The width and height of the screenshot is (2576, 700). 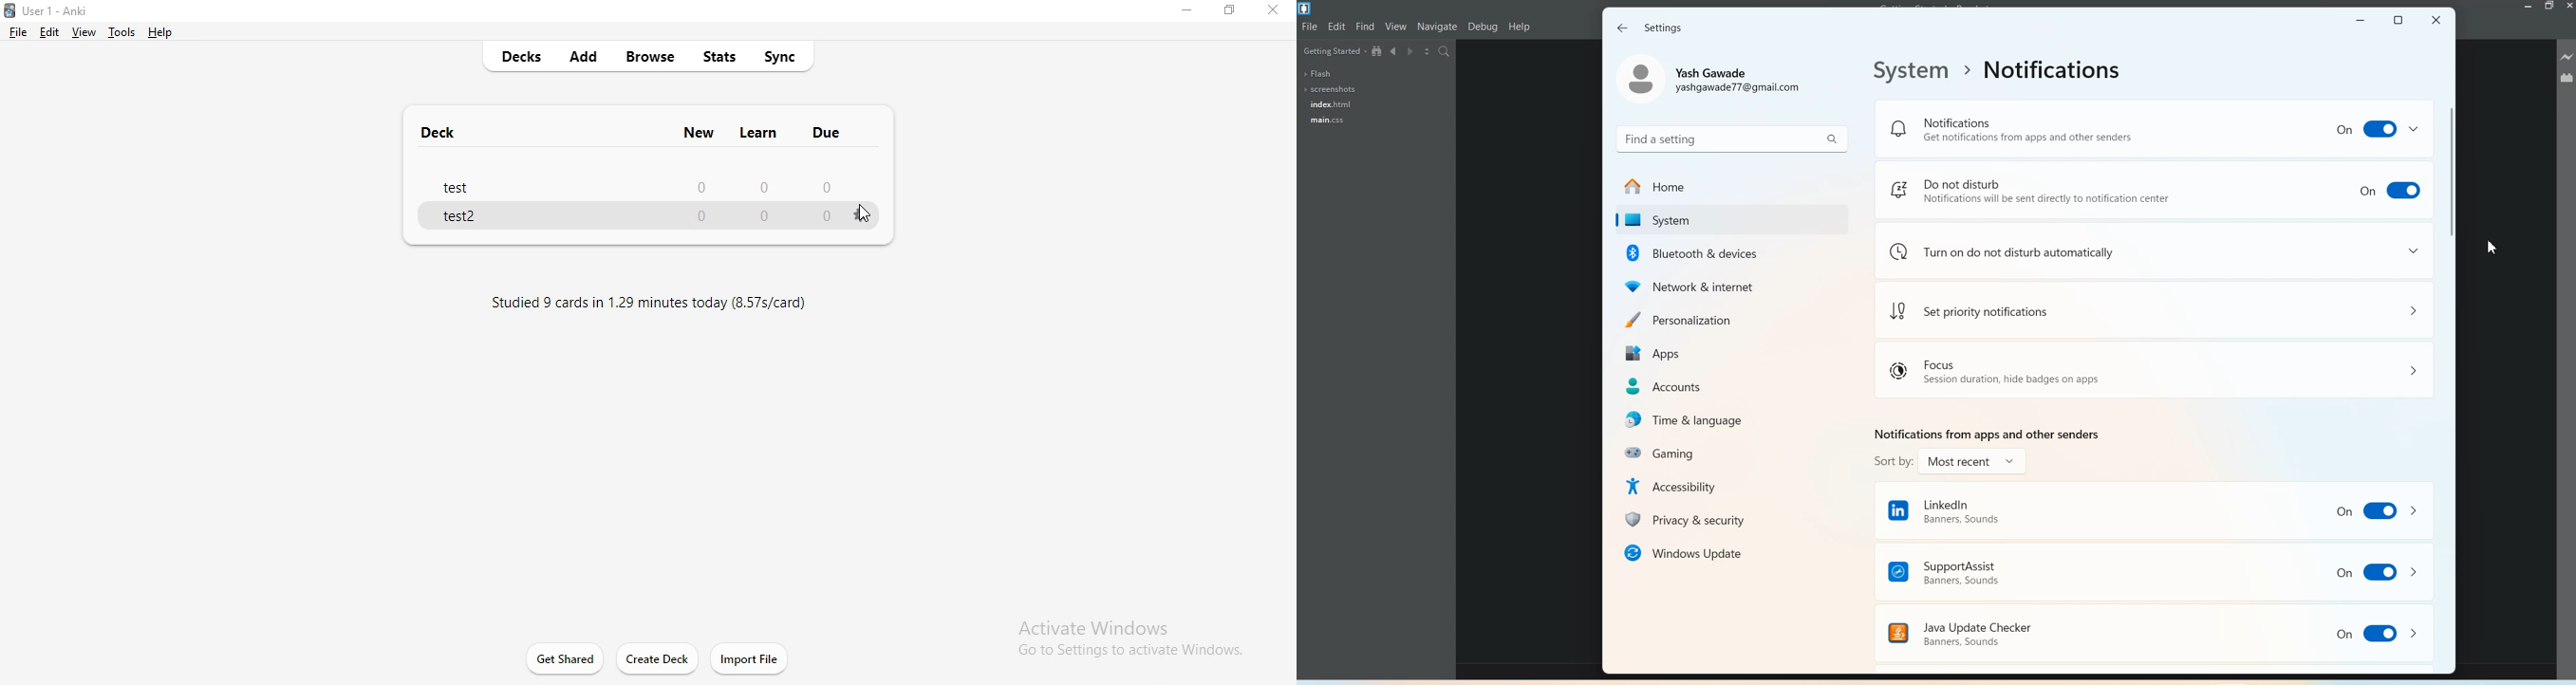 What do you see at coordinates (1429, 53) in the screenshot?
I see `Split the editor vertically and Horizontally` at bounding box center [1429, 53].